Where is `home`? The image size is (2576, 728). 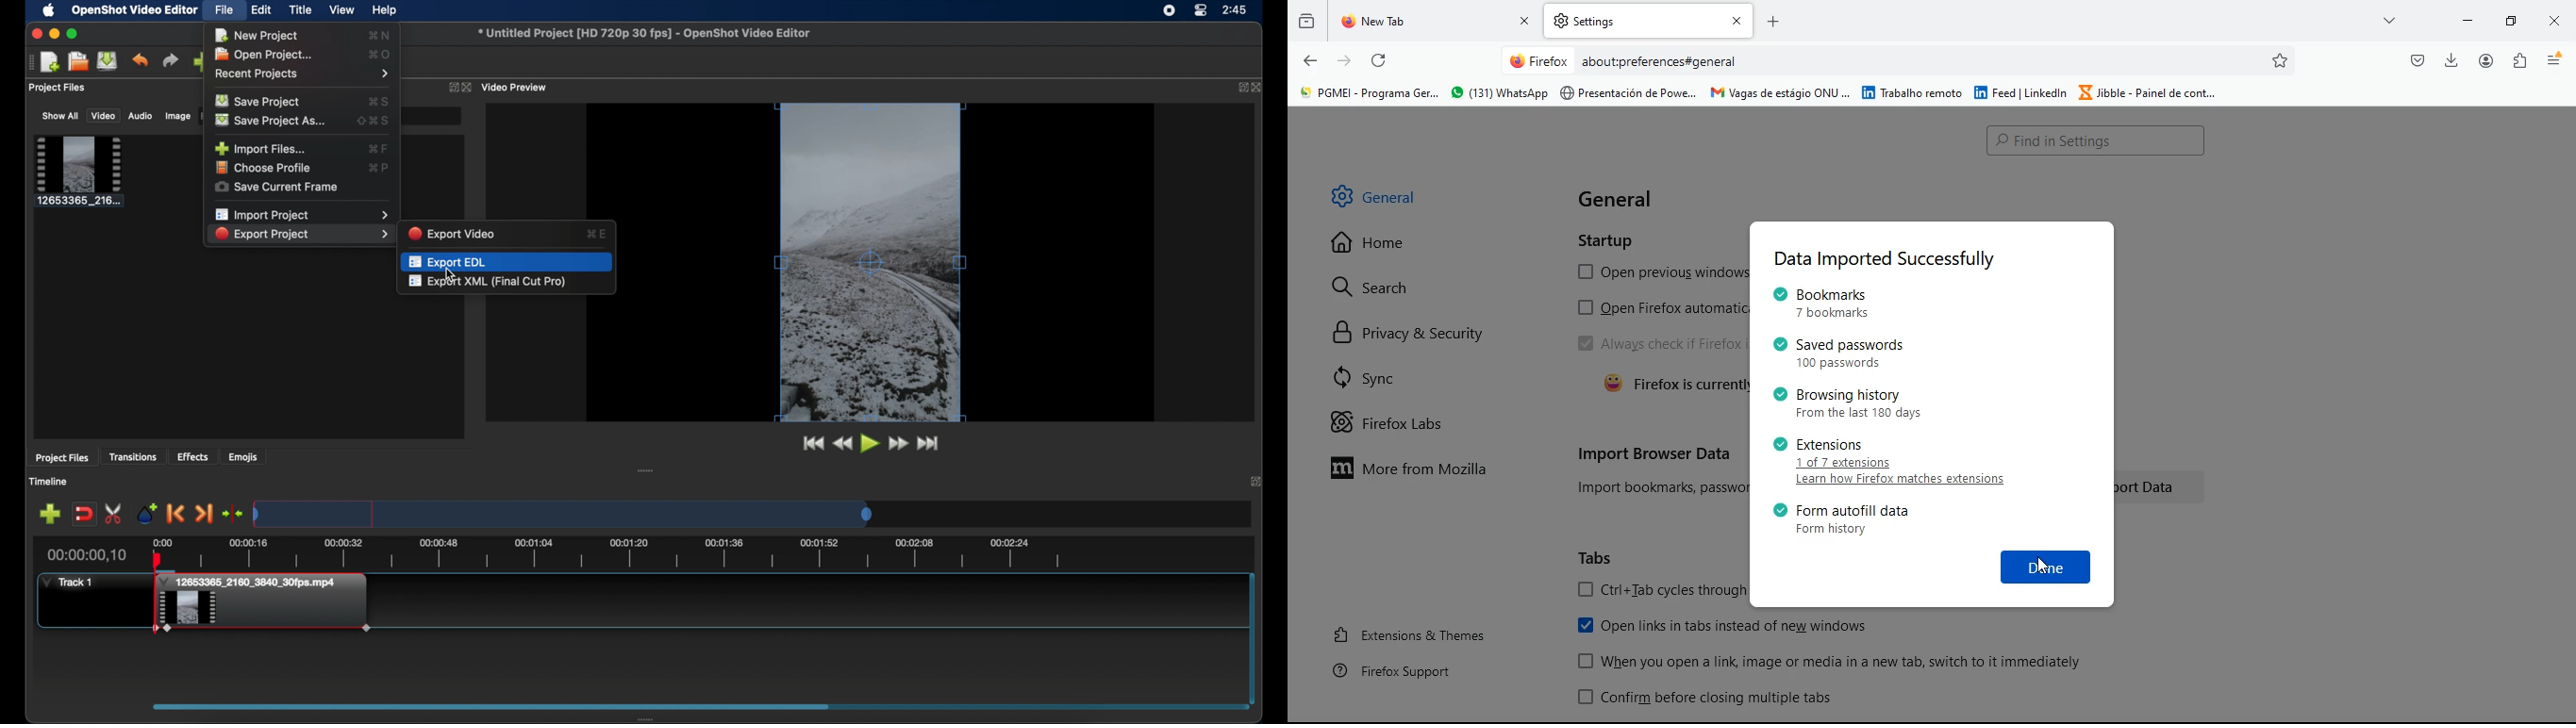 home is located at coordinates (1389, 248).